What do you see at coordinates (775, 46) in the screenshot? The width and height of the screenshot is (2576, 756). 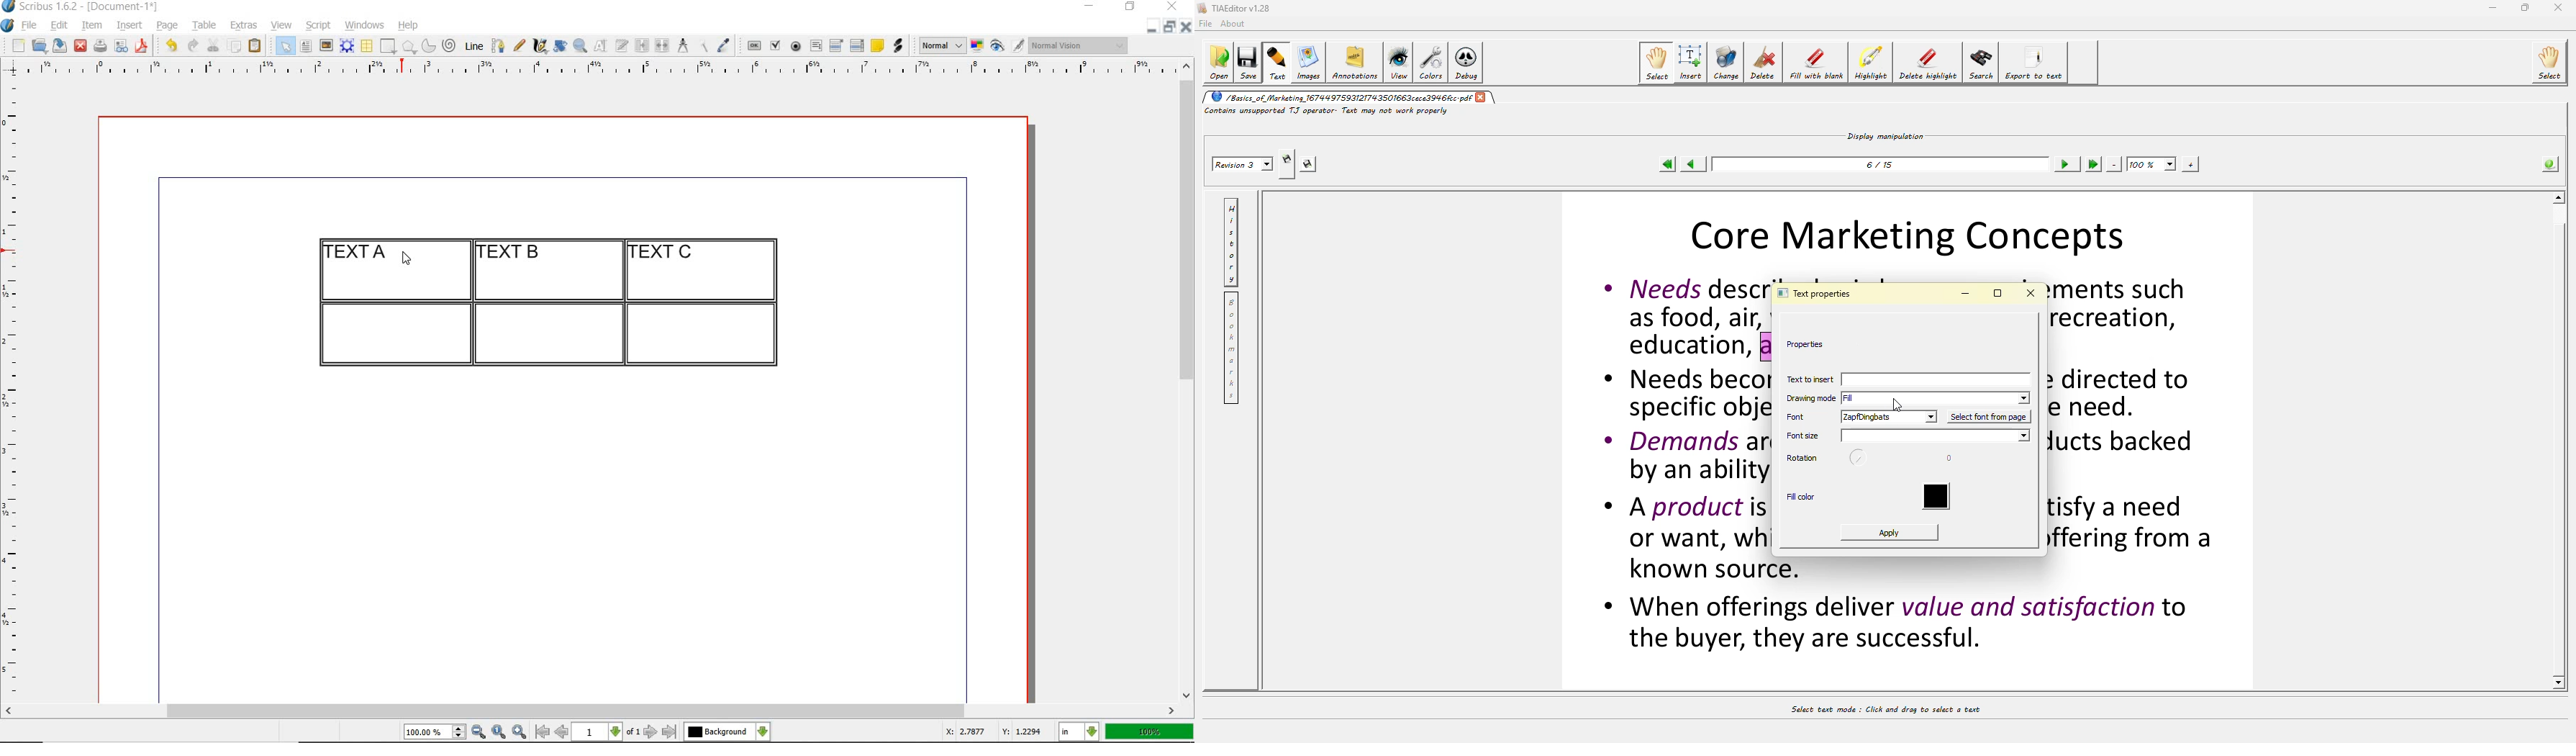 I see `pdf check box` at bounding box center [775, 46].